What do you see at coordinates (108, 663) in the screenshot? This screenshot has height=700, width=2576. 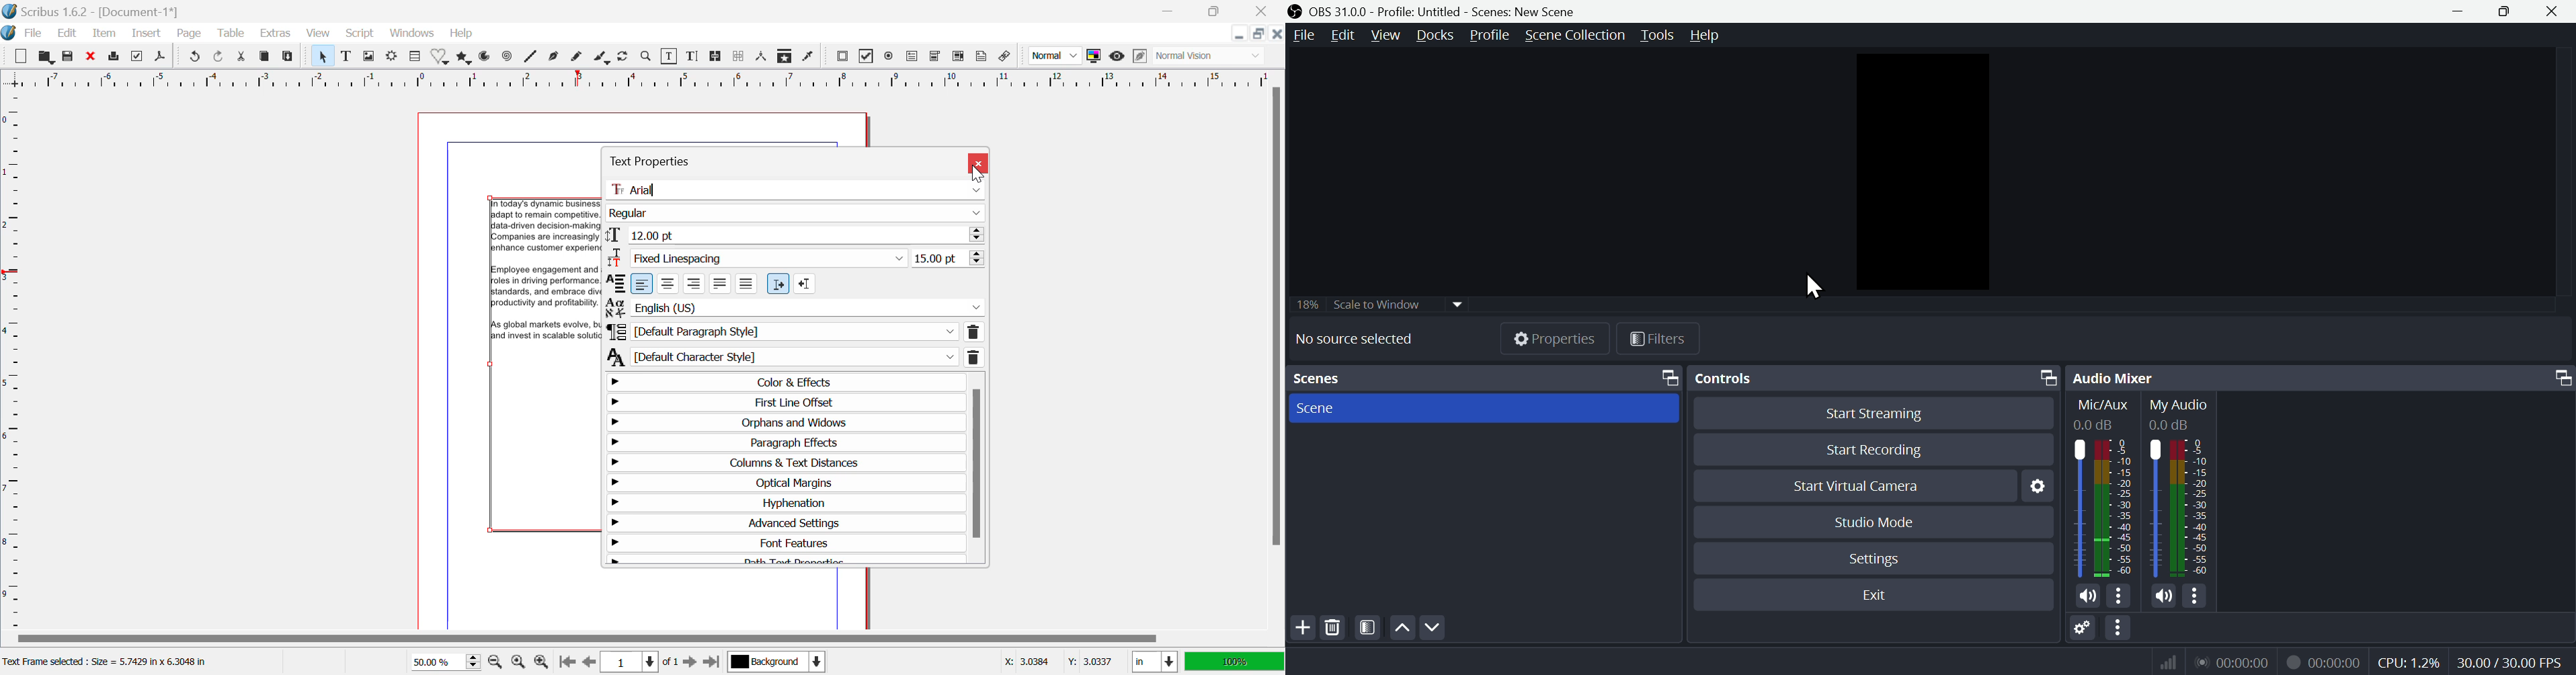 I see `Text Frame selected : Size = 5.7425 in x 6.3048 in` at bounding box center [108, 663].